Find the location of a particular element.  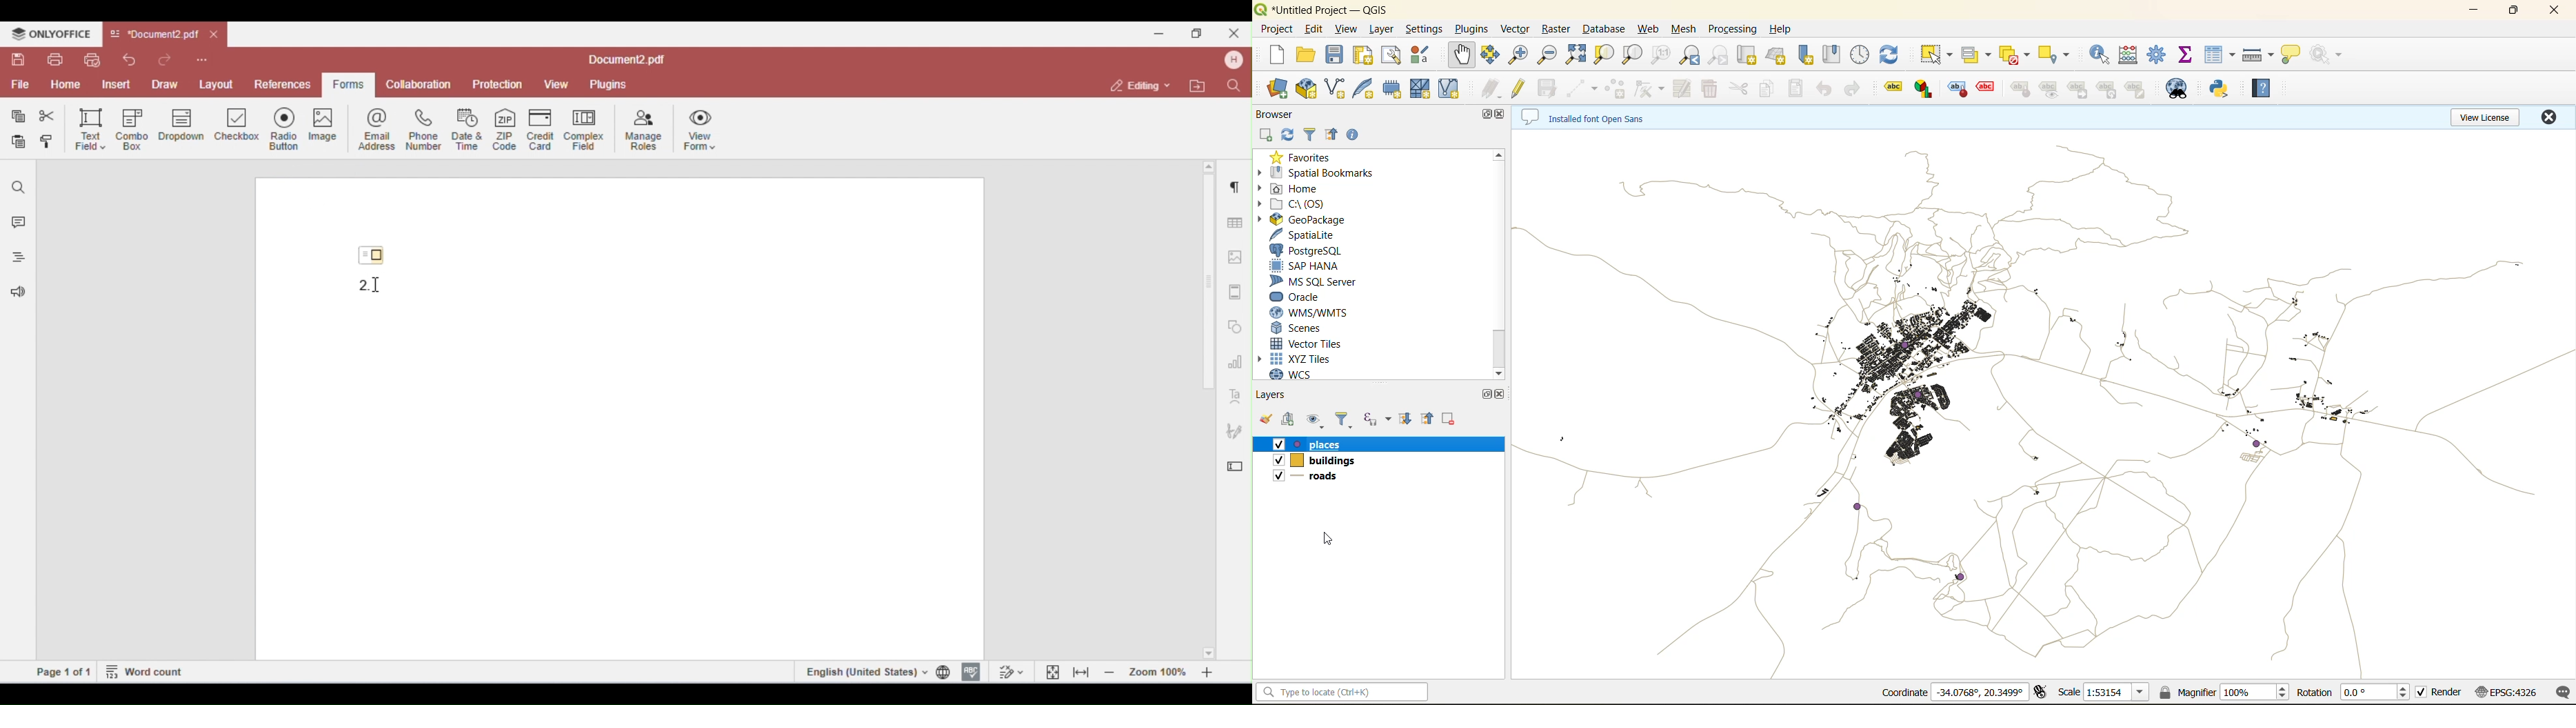

new spatial bookmark is located at coordinates (1807, 55).